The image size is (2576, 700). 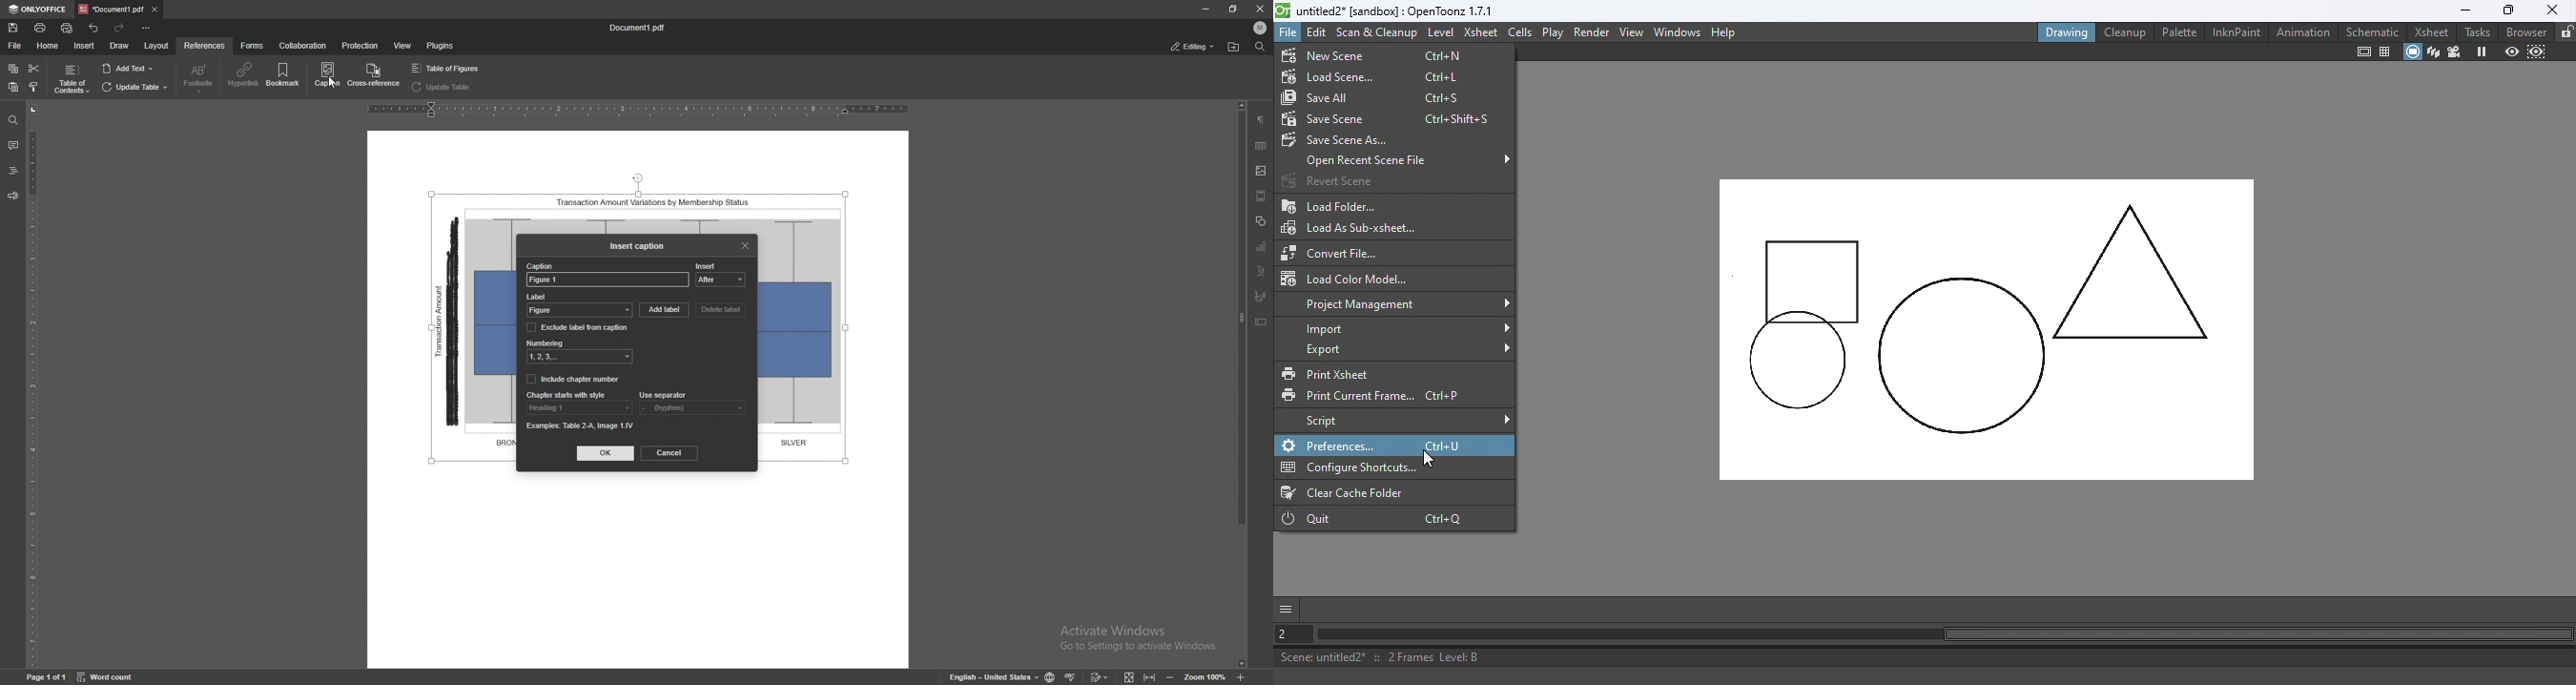 I want to click on redo, so click(x=120, y=29).